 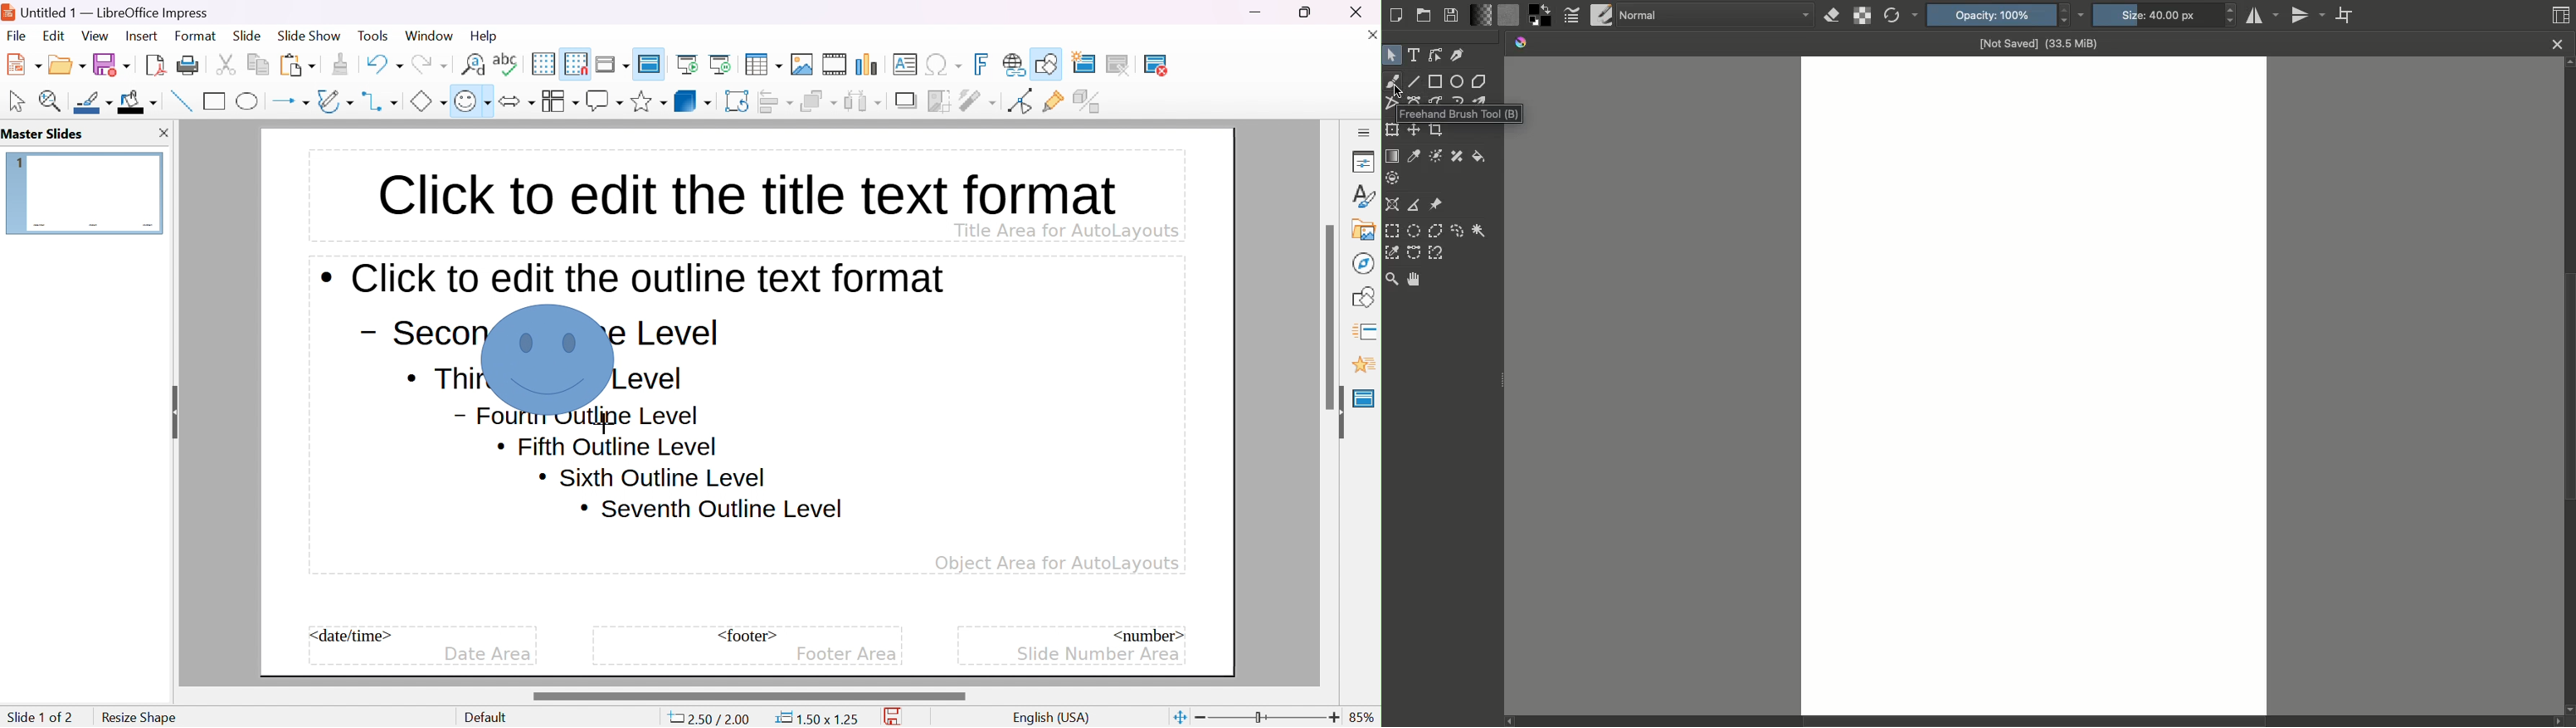 What do you see at coordinates (172, 407) in the screenshot?
I see `hide` at bounding box center [172, 407].